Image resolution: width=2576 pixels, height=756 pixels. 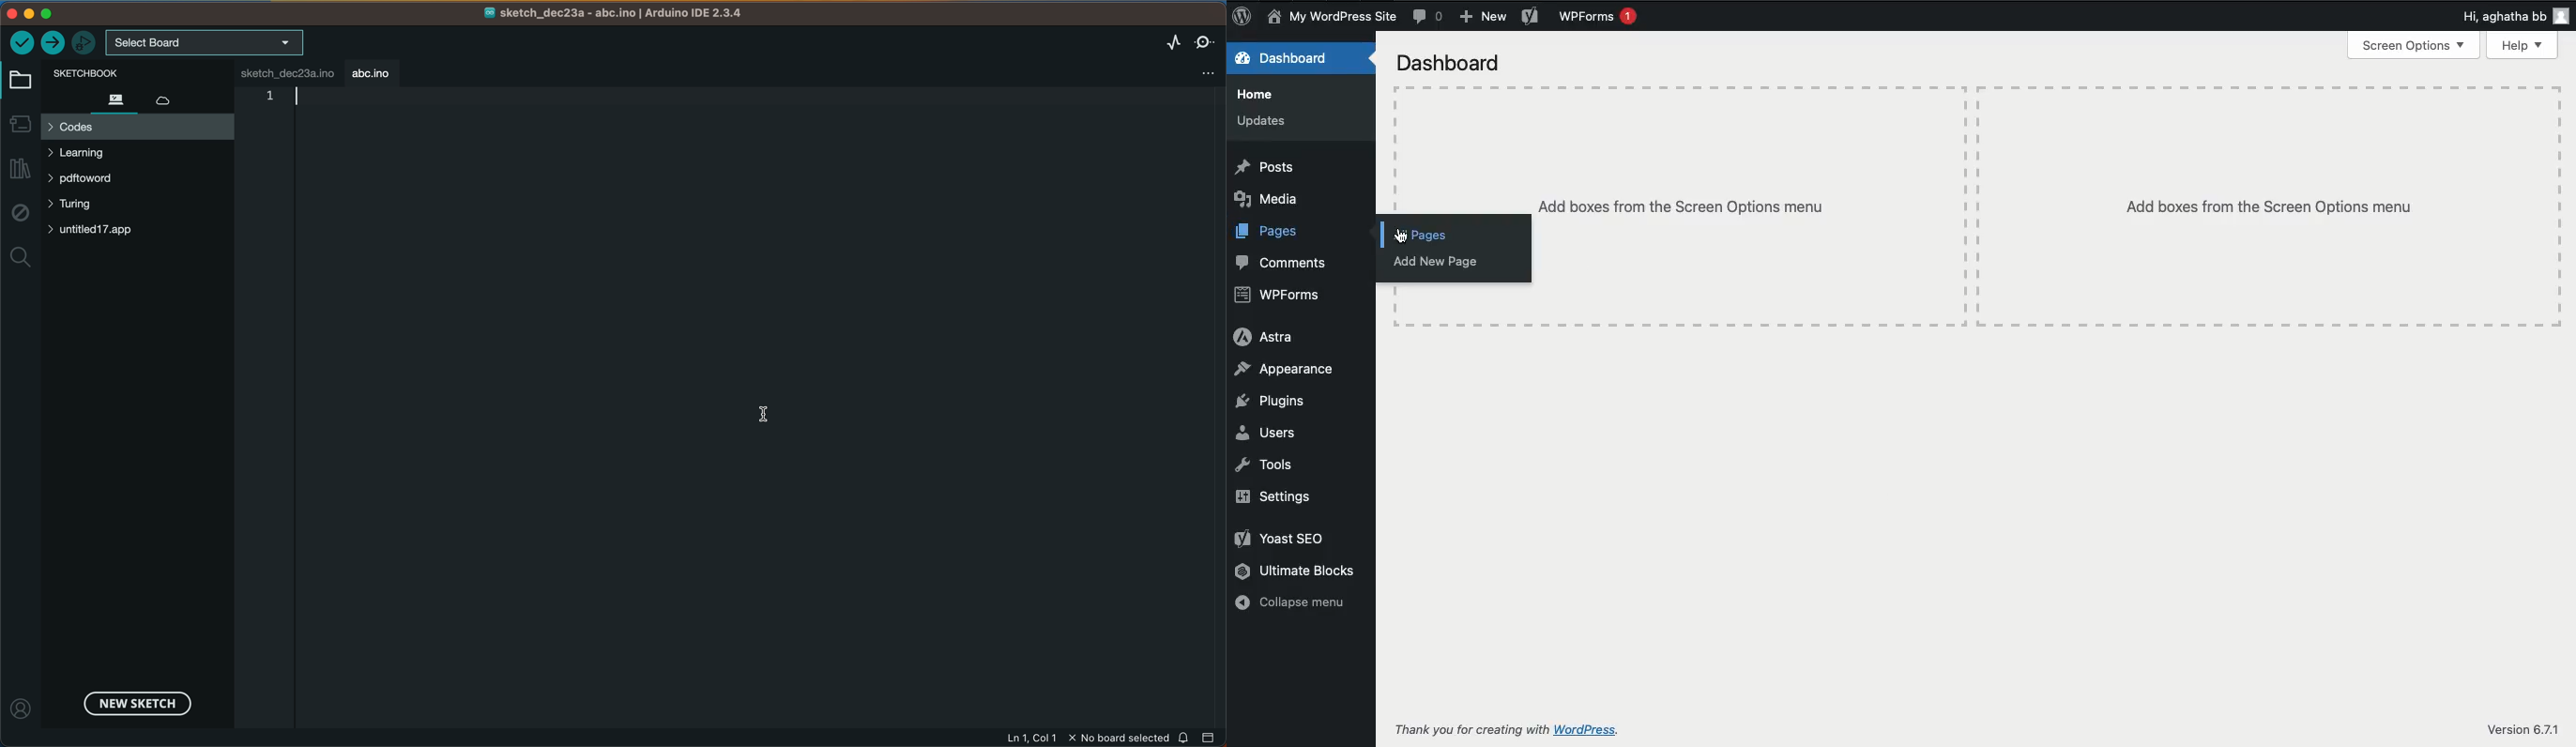 I want to click on debugger, so click(x=85, y=42).